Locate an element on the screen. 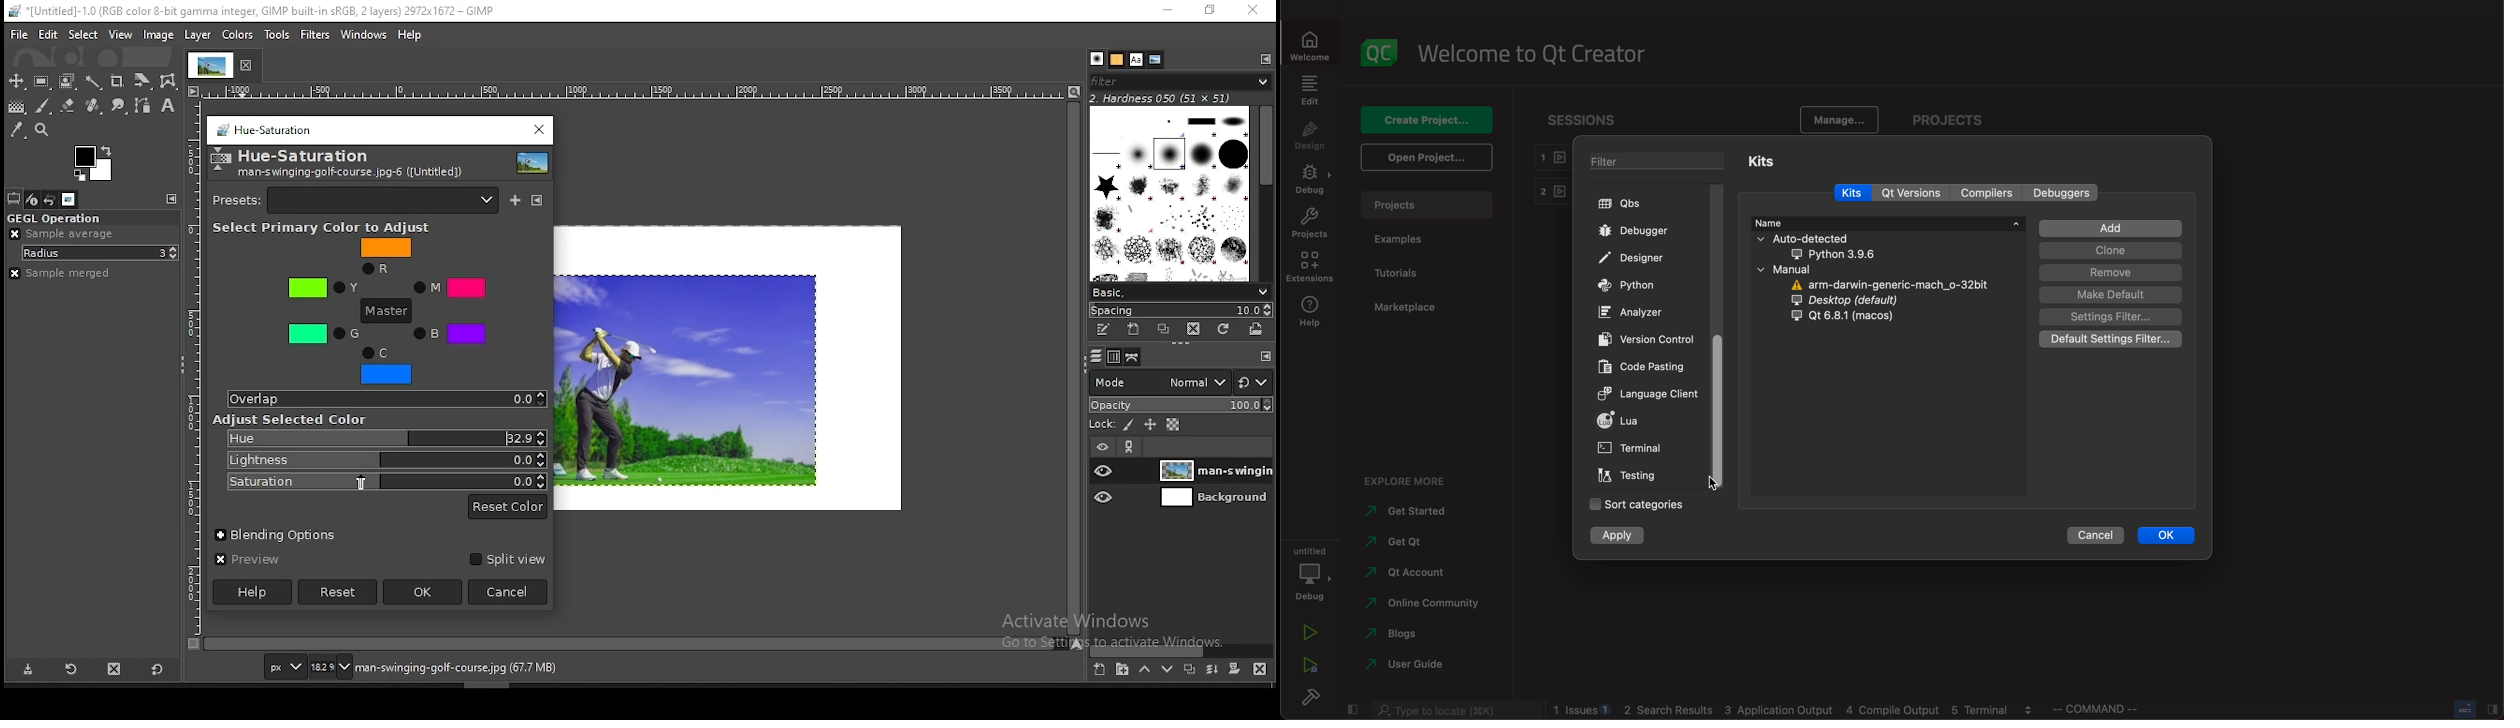 This screenshot has width=2520, height=728. client is located at coordinates (1648, 395).